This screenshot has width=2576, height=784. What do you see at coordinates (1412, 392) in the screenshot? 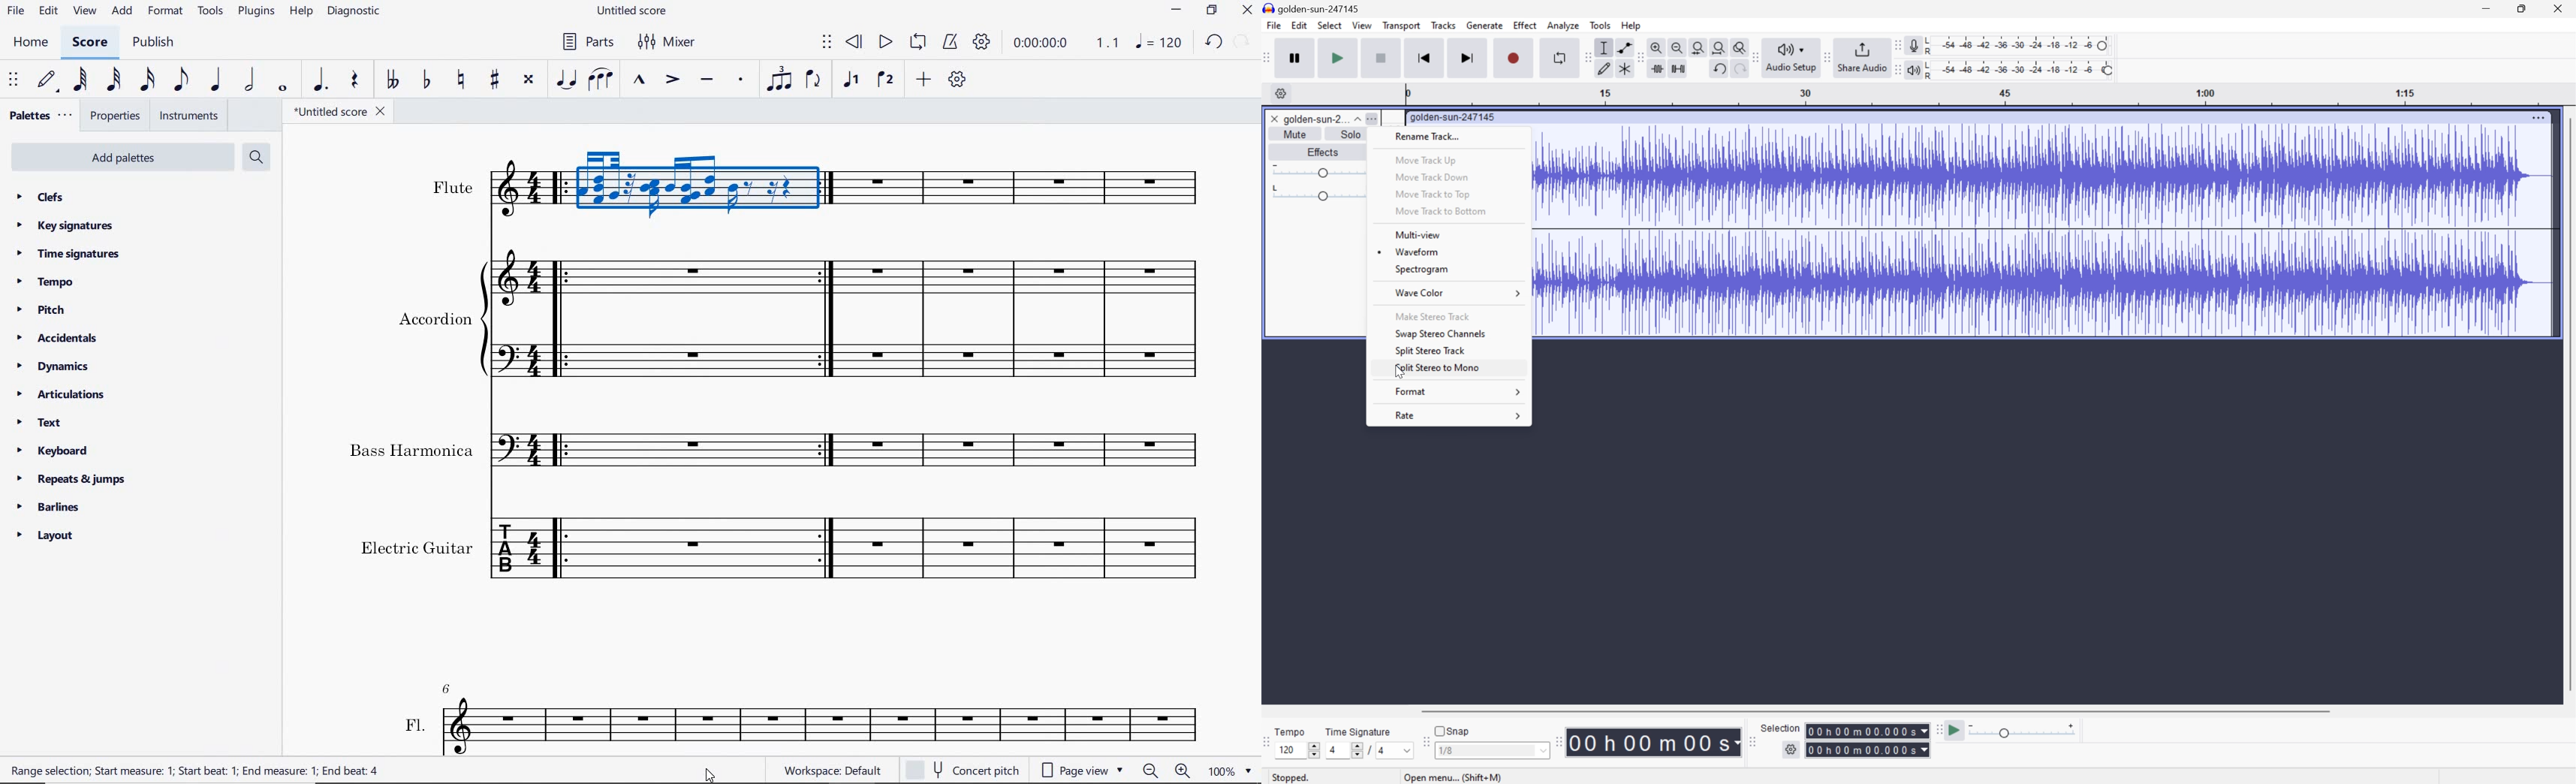
I see `Format` at bounding box center [1412, 392].